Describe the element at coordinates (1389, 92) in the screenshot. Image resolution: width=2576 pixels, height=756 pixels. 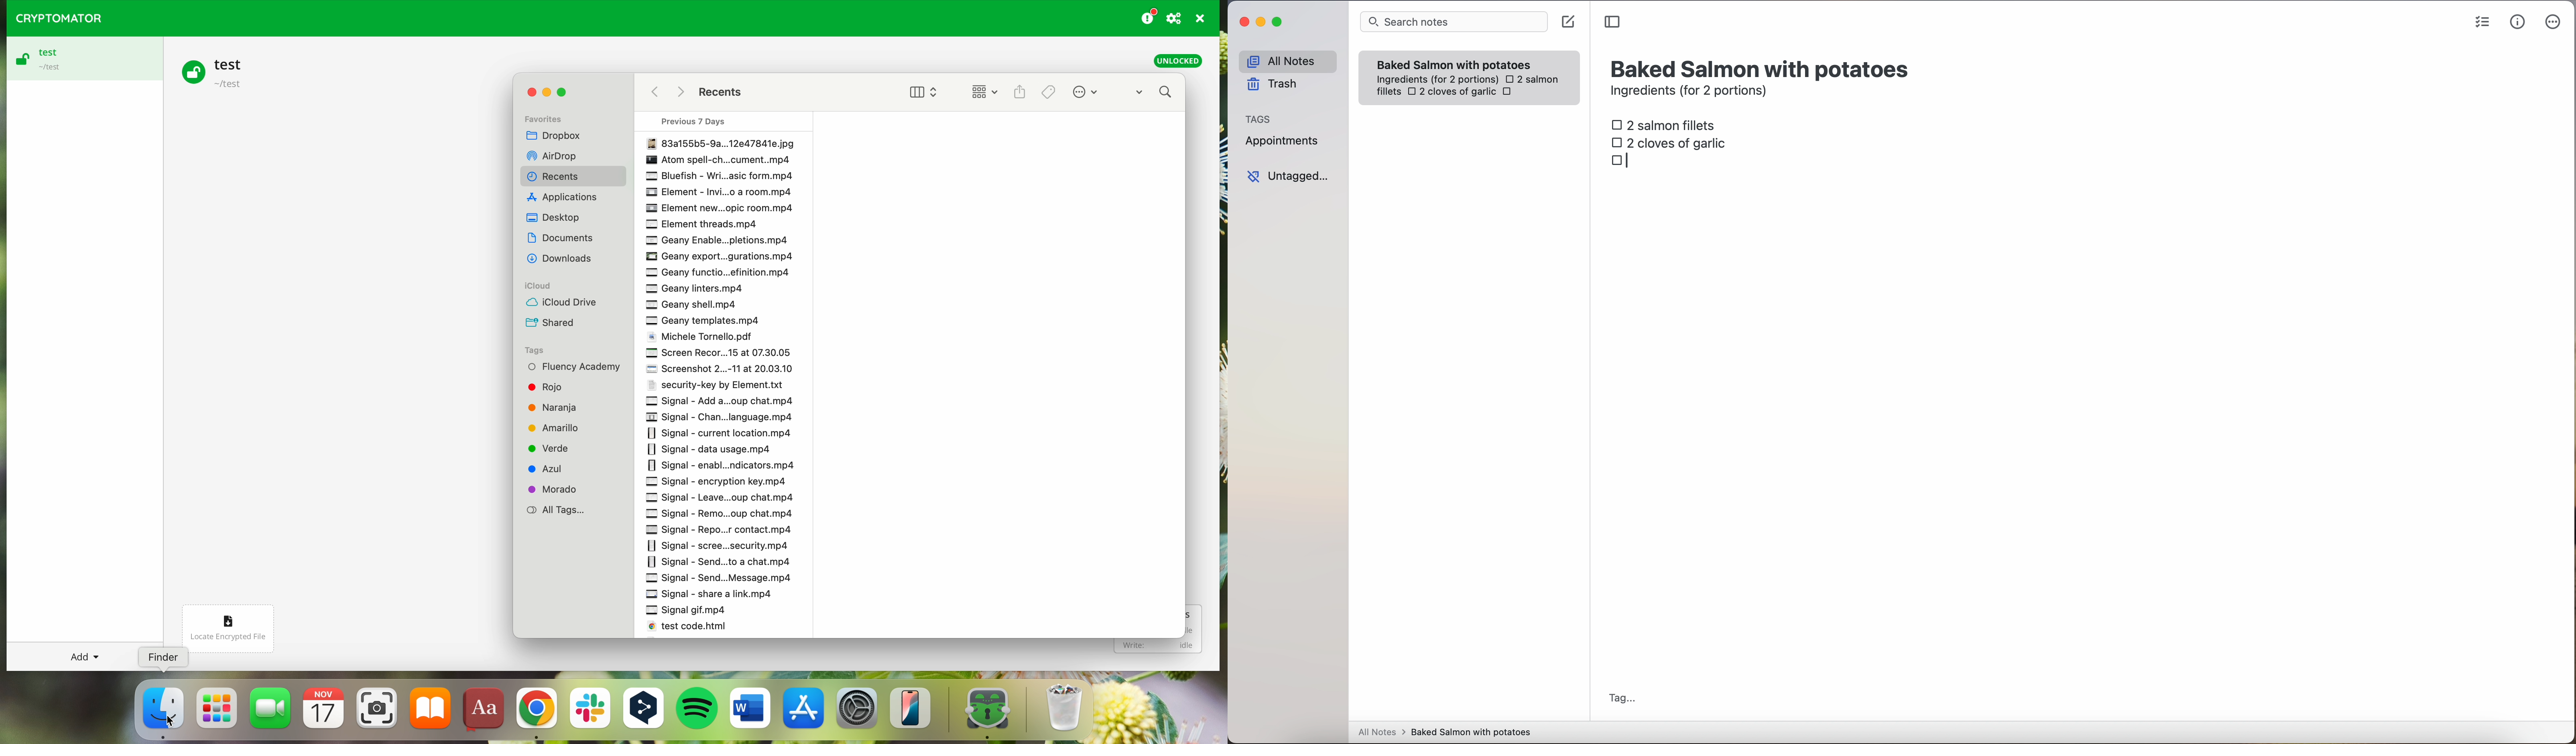
I see `fillets` at that location.